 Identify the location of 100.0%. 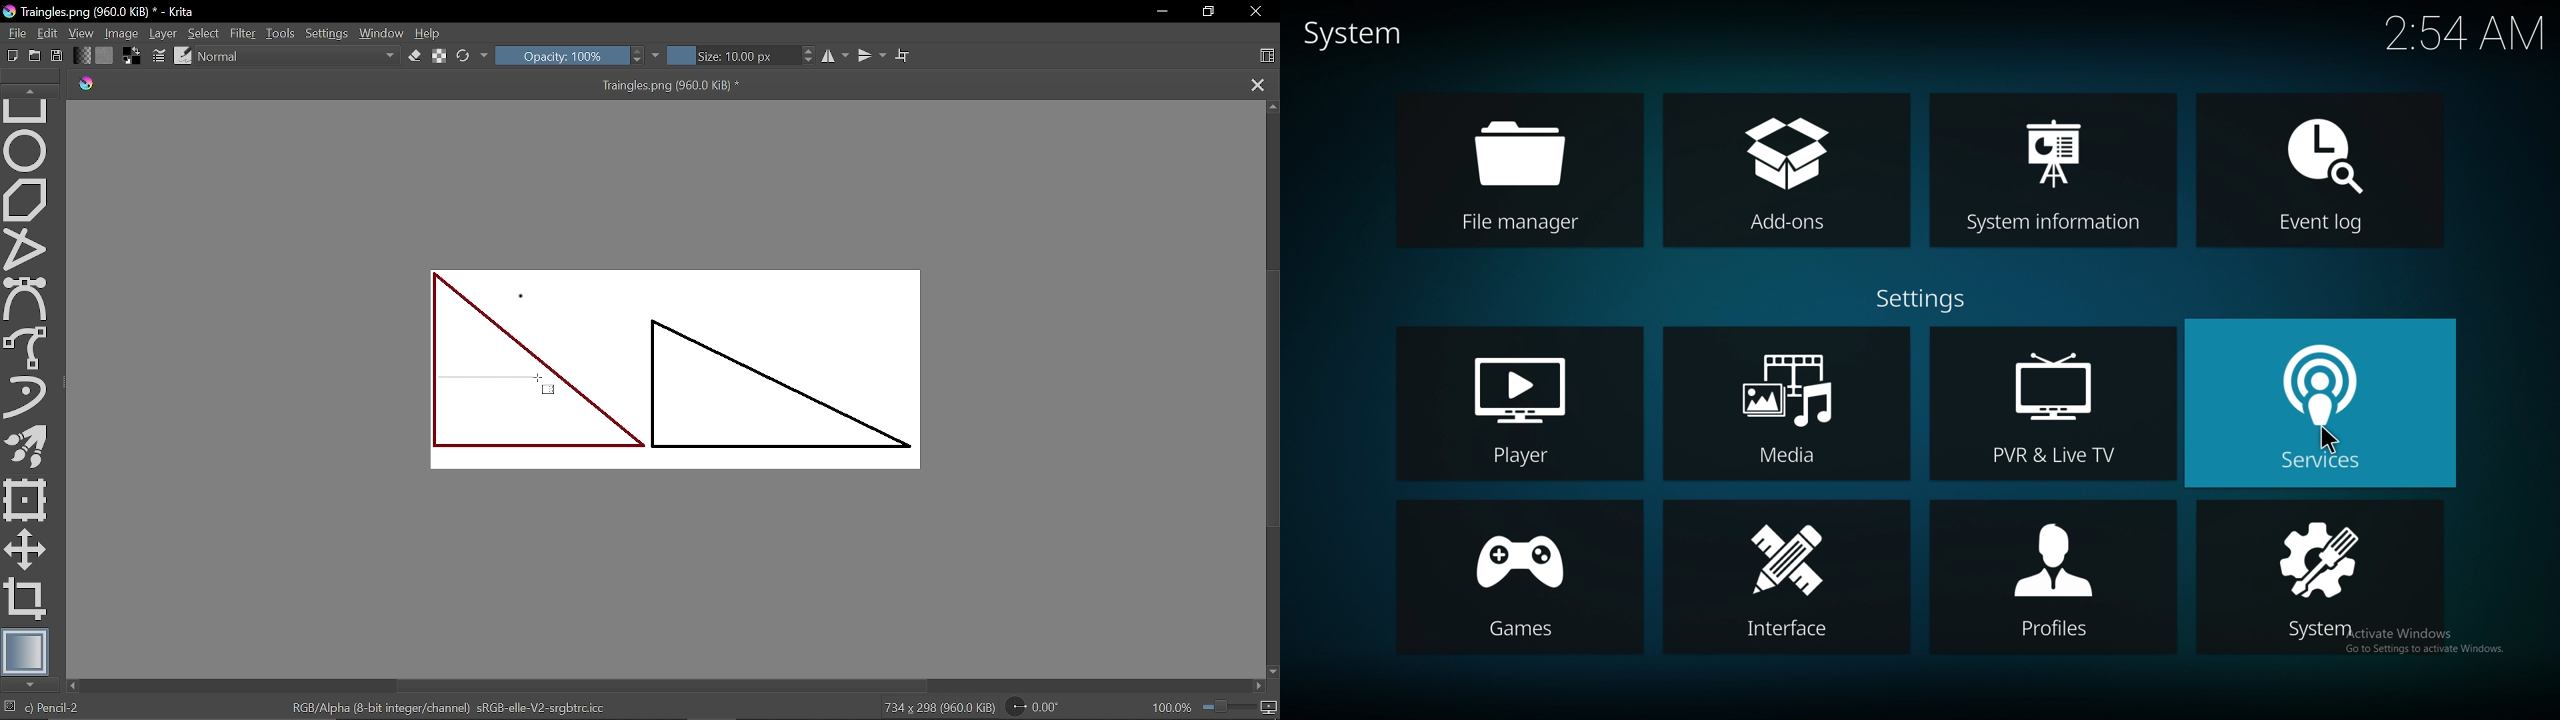
(1215, 707).